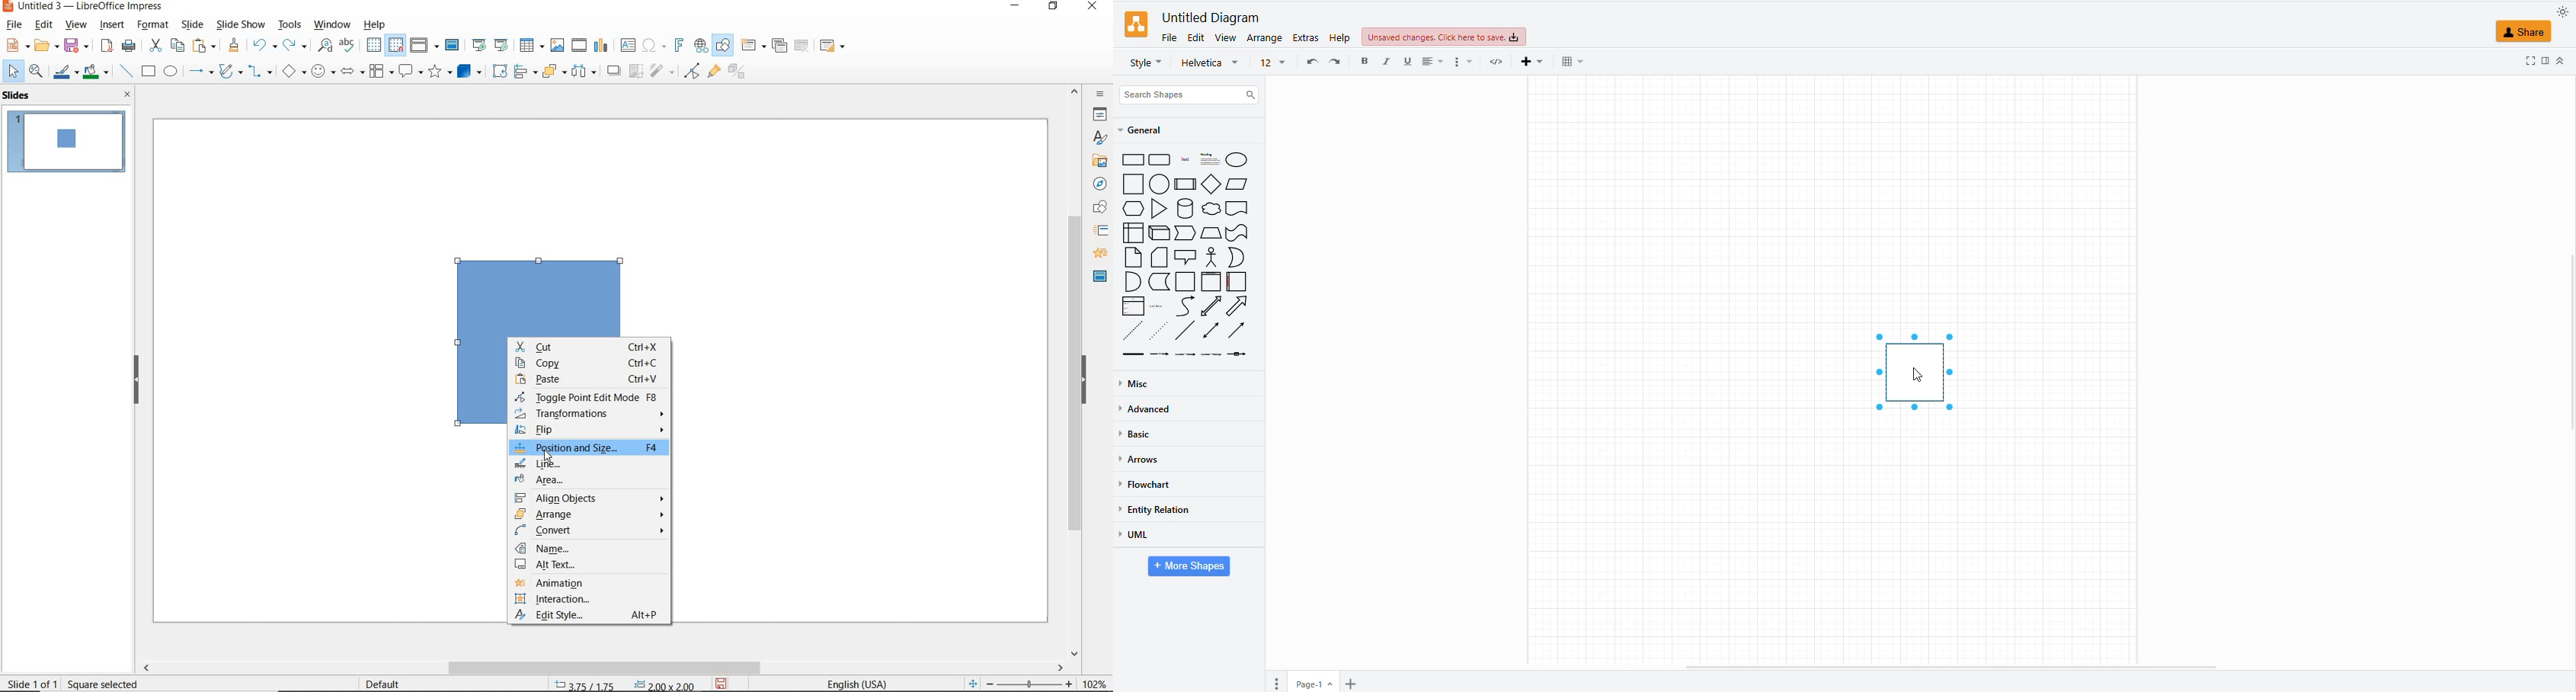 The height and width of the screenshot is (700, 2576). Describe the element at coordinates (1134, 535) in the screenshot. I see `uml` at that location.